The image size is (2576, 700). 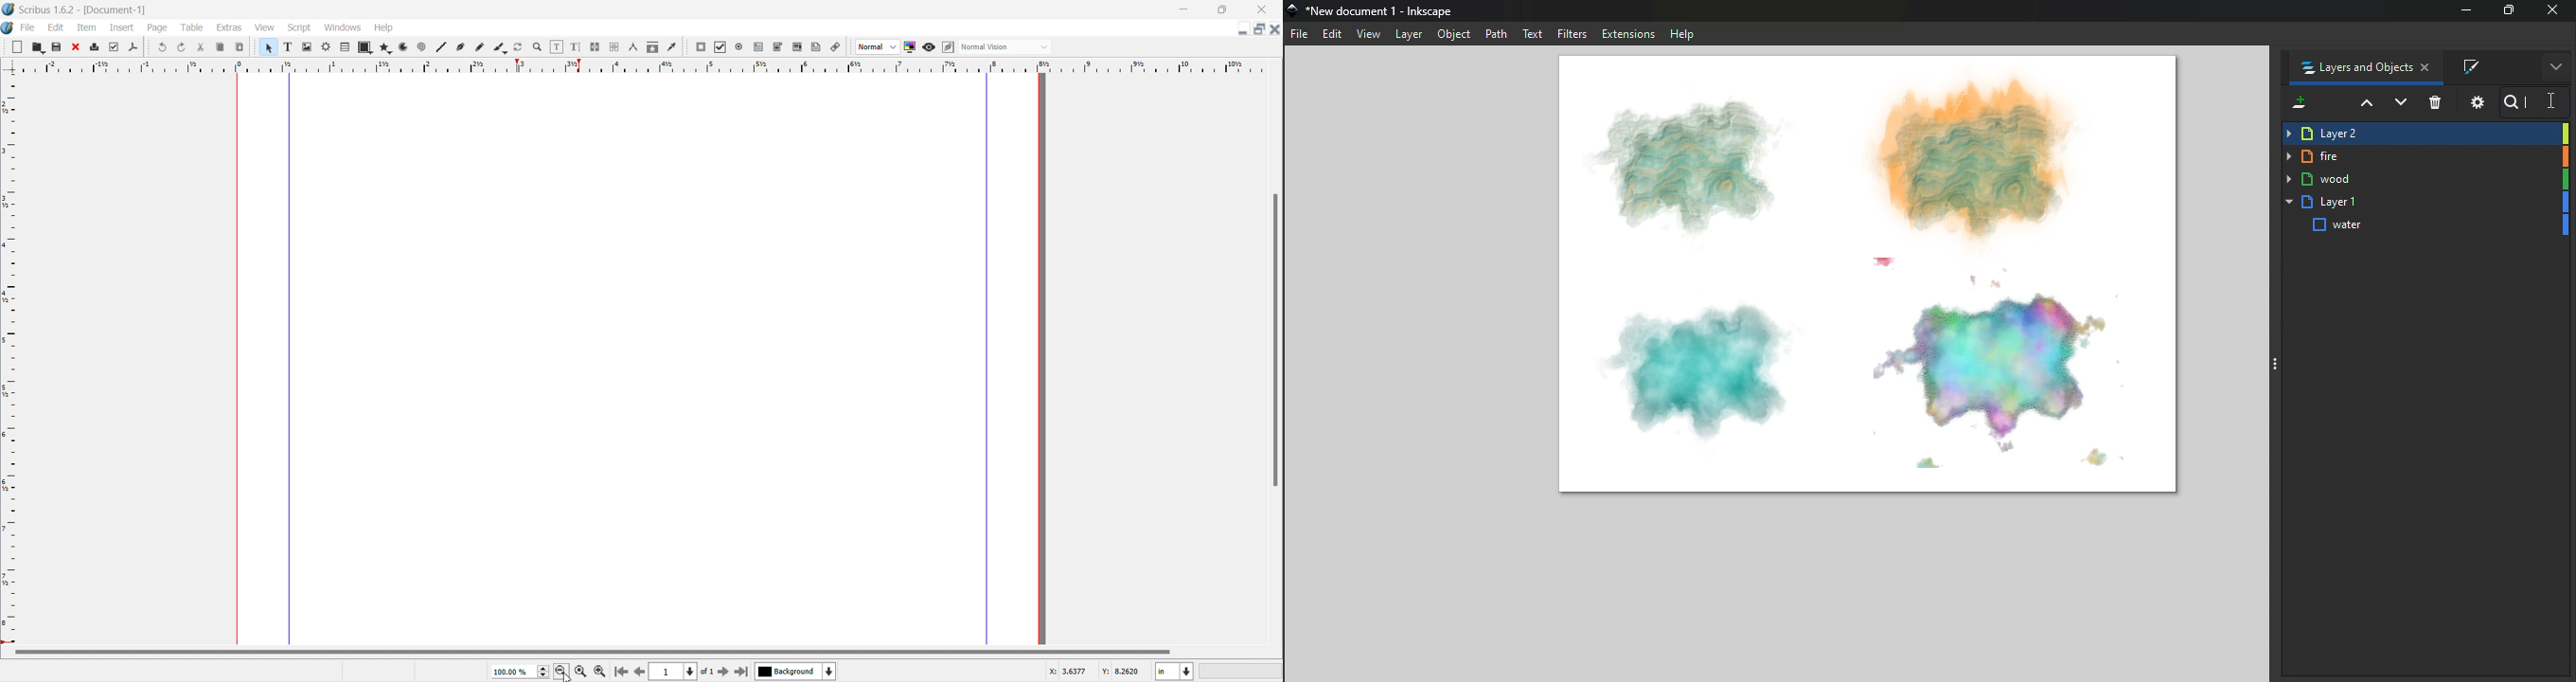 What do you see at coordinates (556, 47) in the screenshot?
I see `Edit Contents of Frame` at bounding box center [556, 47].